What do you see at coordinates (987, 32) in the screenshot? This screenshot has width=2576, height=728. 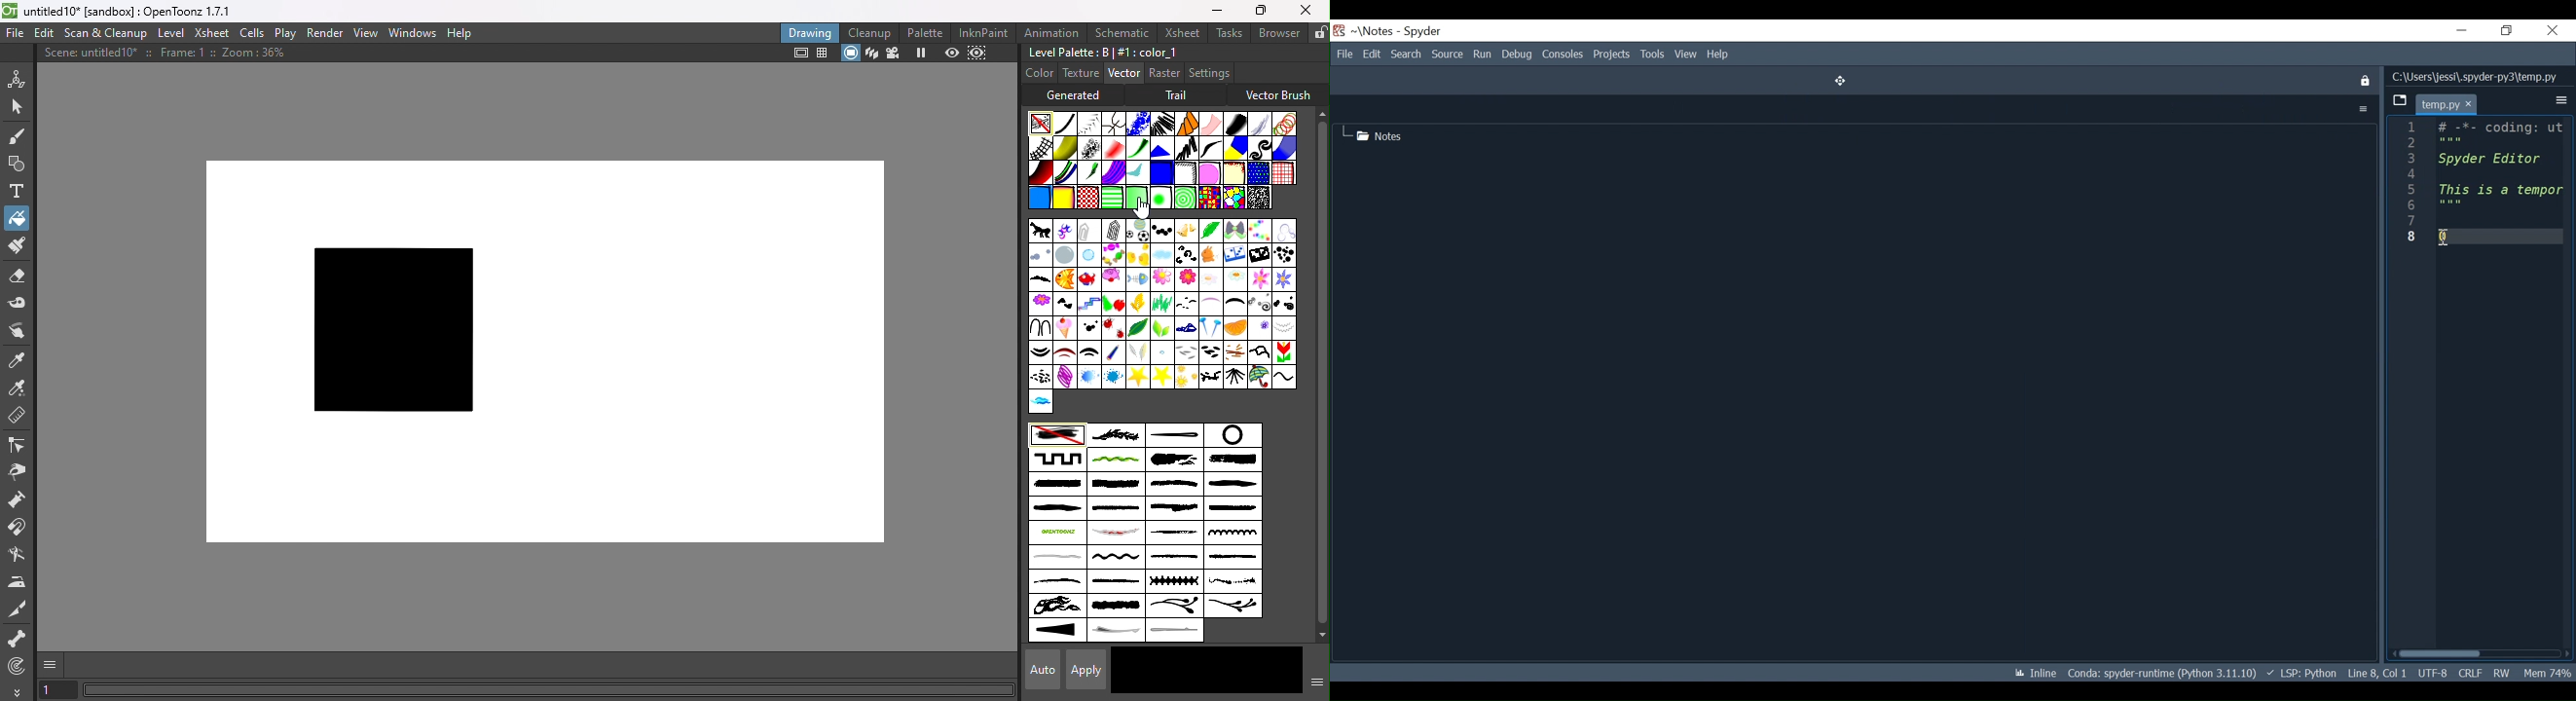 I see `InknPaint` at bounding box center [987, 32].